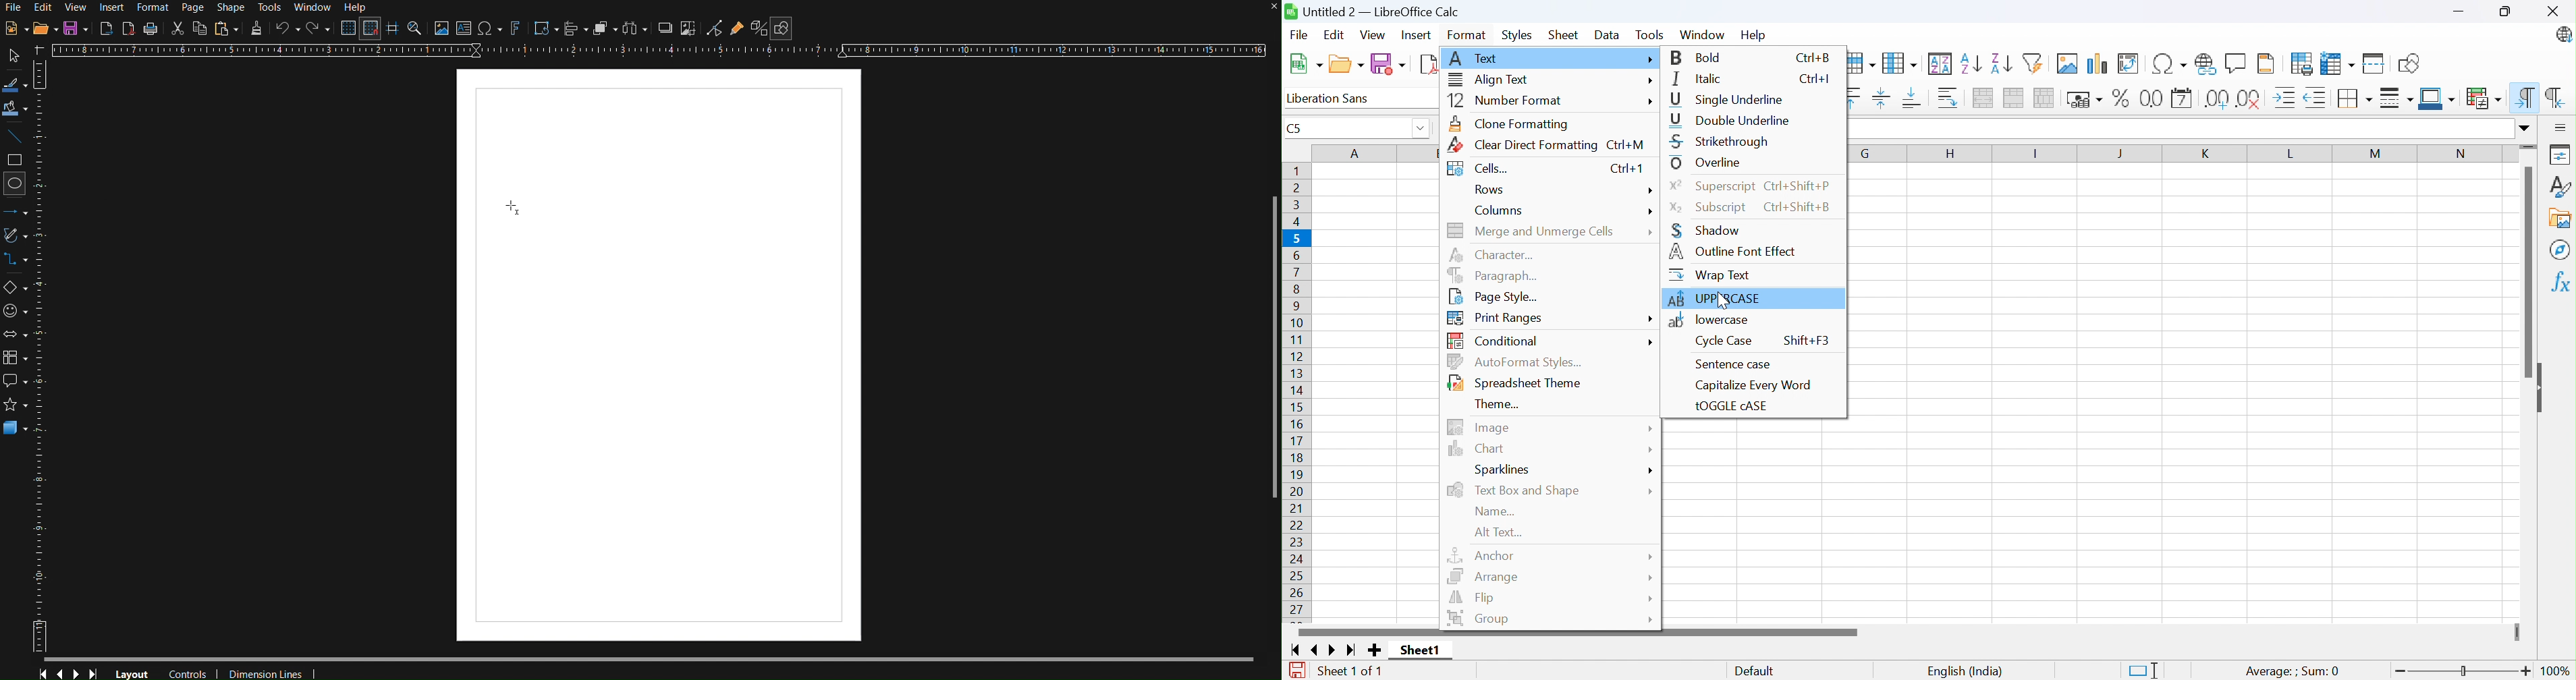 The width and height of the screenshot is (2576, 700). What do you see at coordinates (488, 29) in the screenshot?
I see `Insert special character` at bounding box center [488, 29].